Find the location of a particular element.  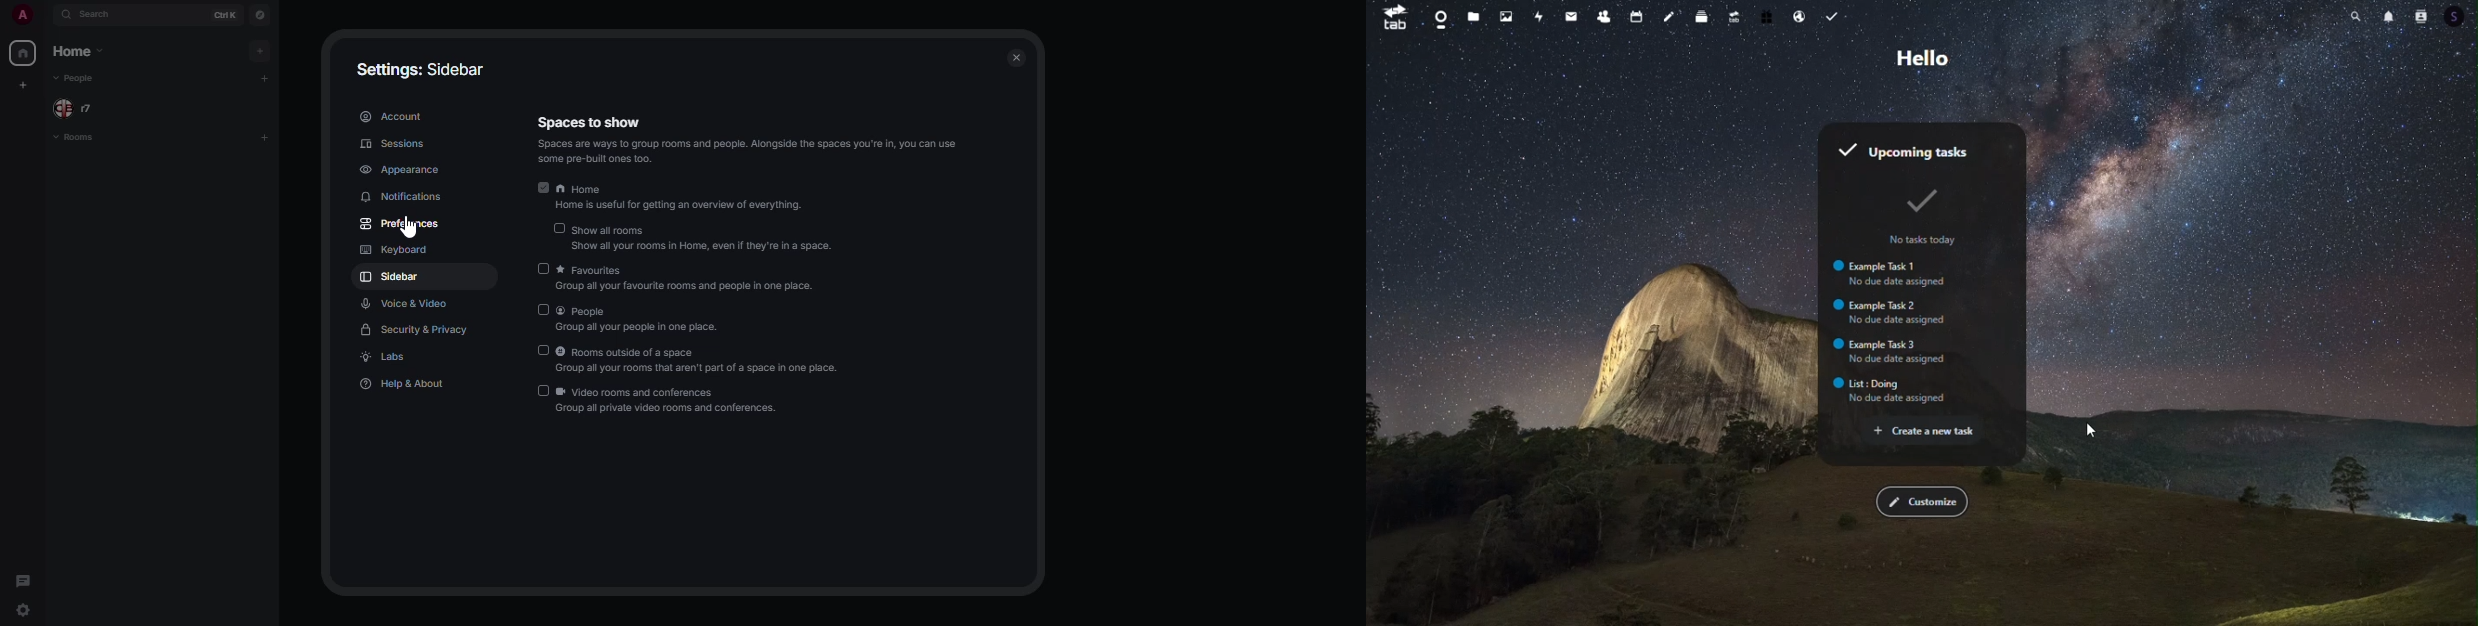

help & about is located at coordinates (408, 383).